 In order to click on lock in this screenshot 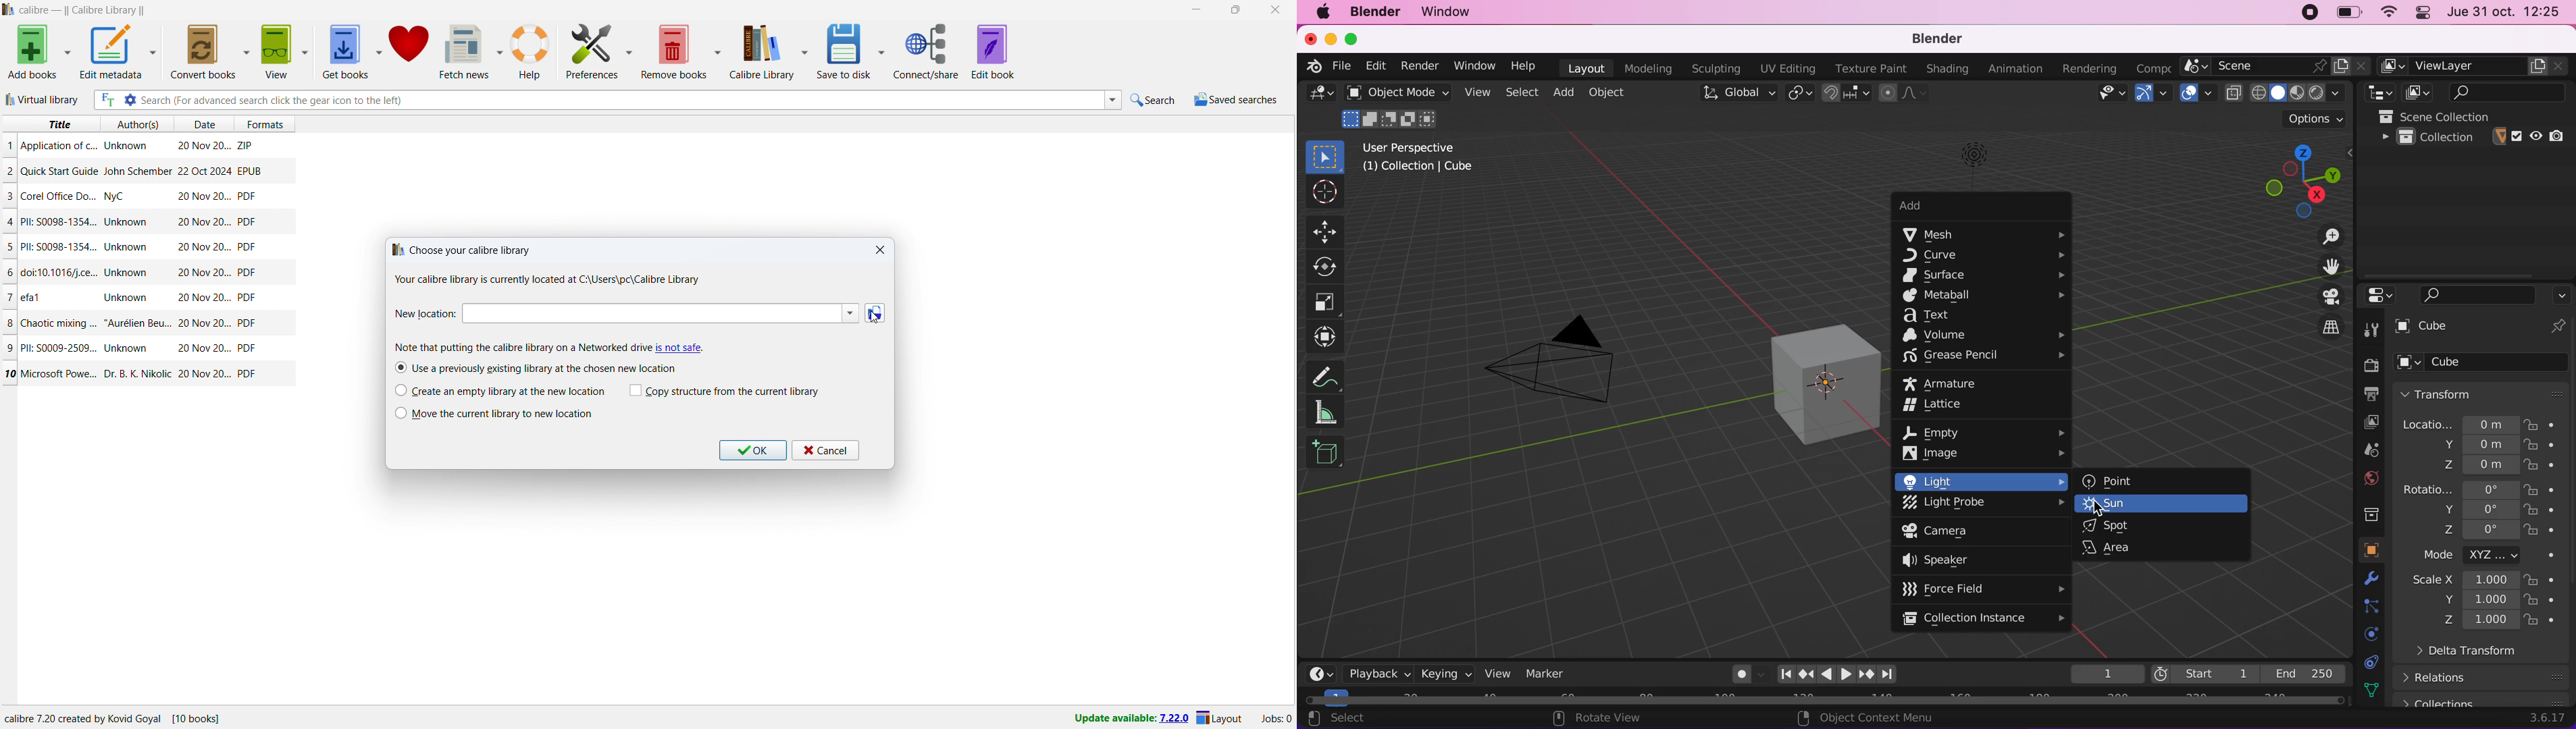, I will do `click(2550, 466)`.